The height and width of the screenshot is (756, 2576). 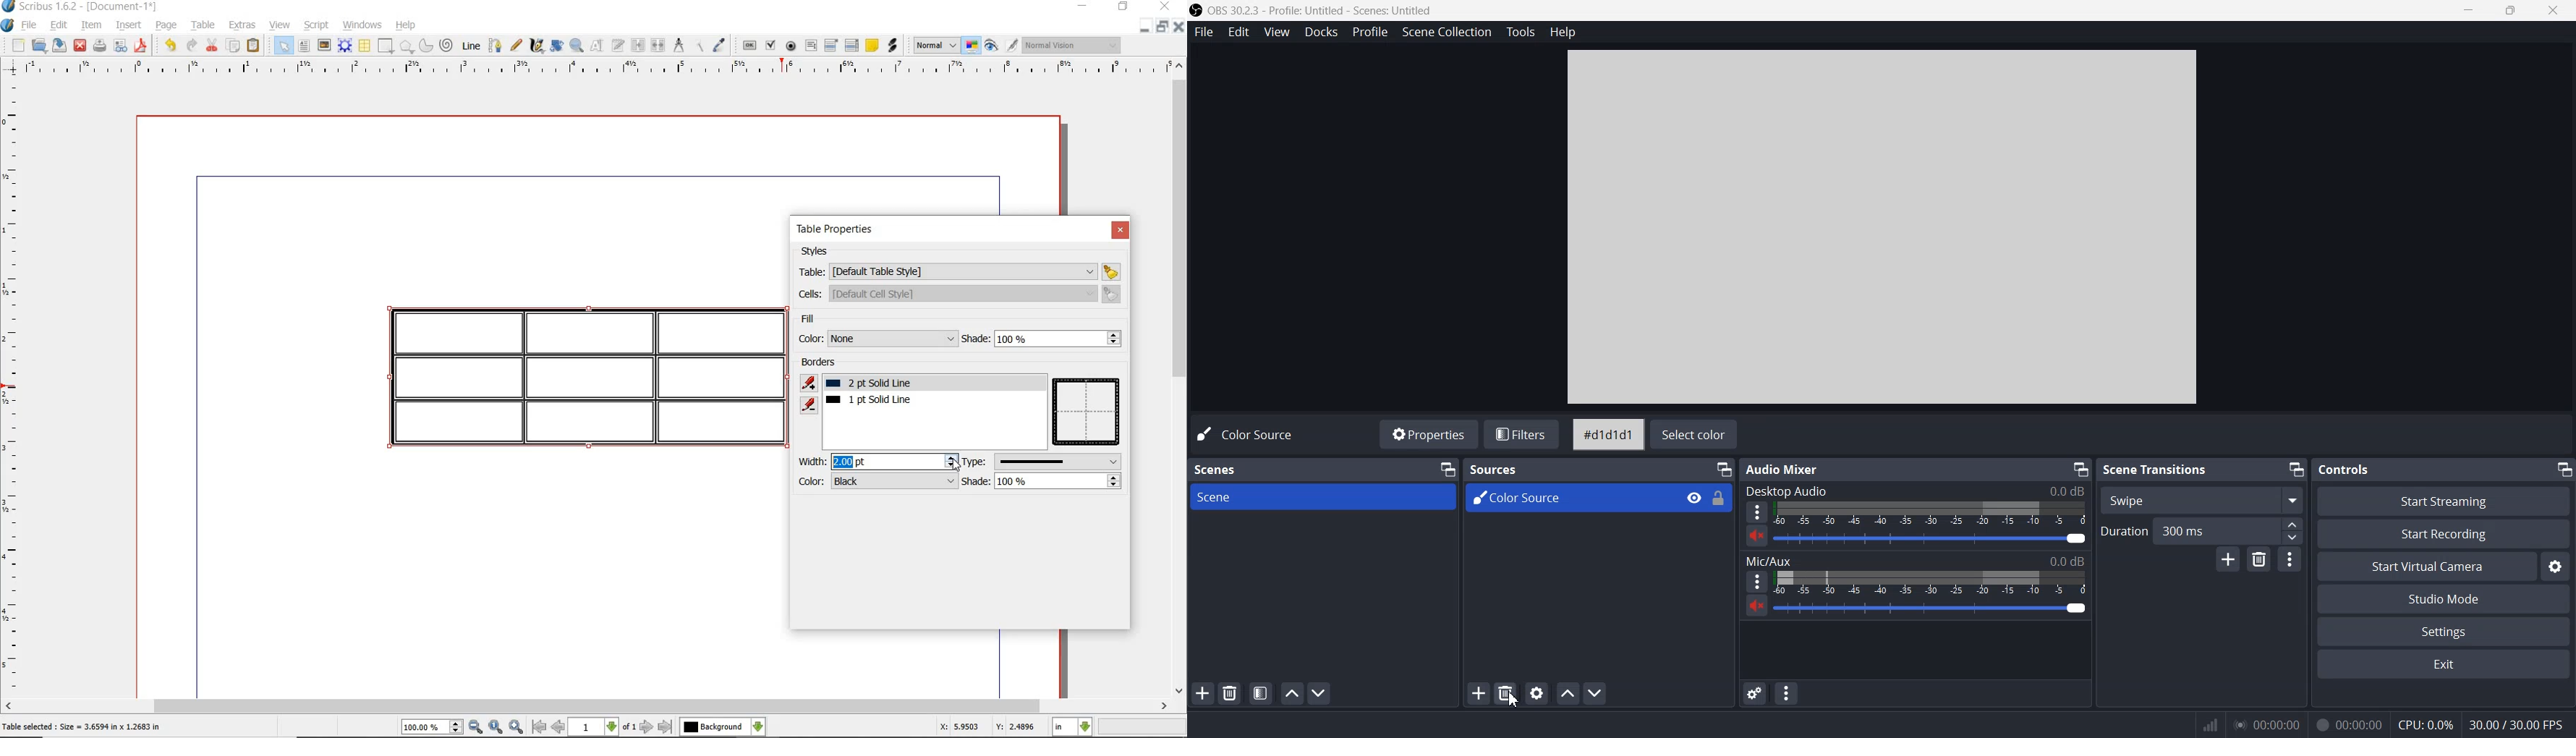 I want to click on select item, so click(x=282, y=45).